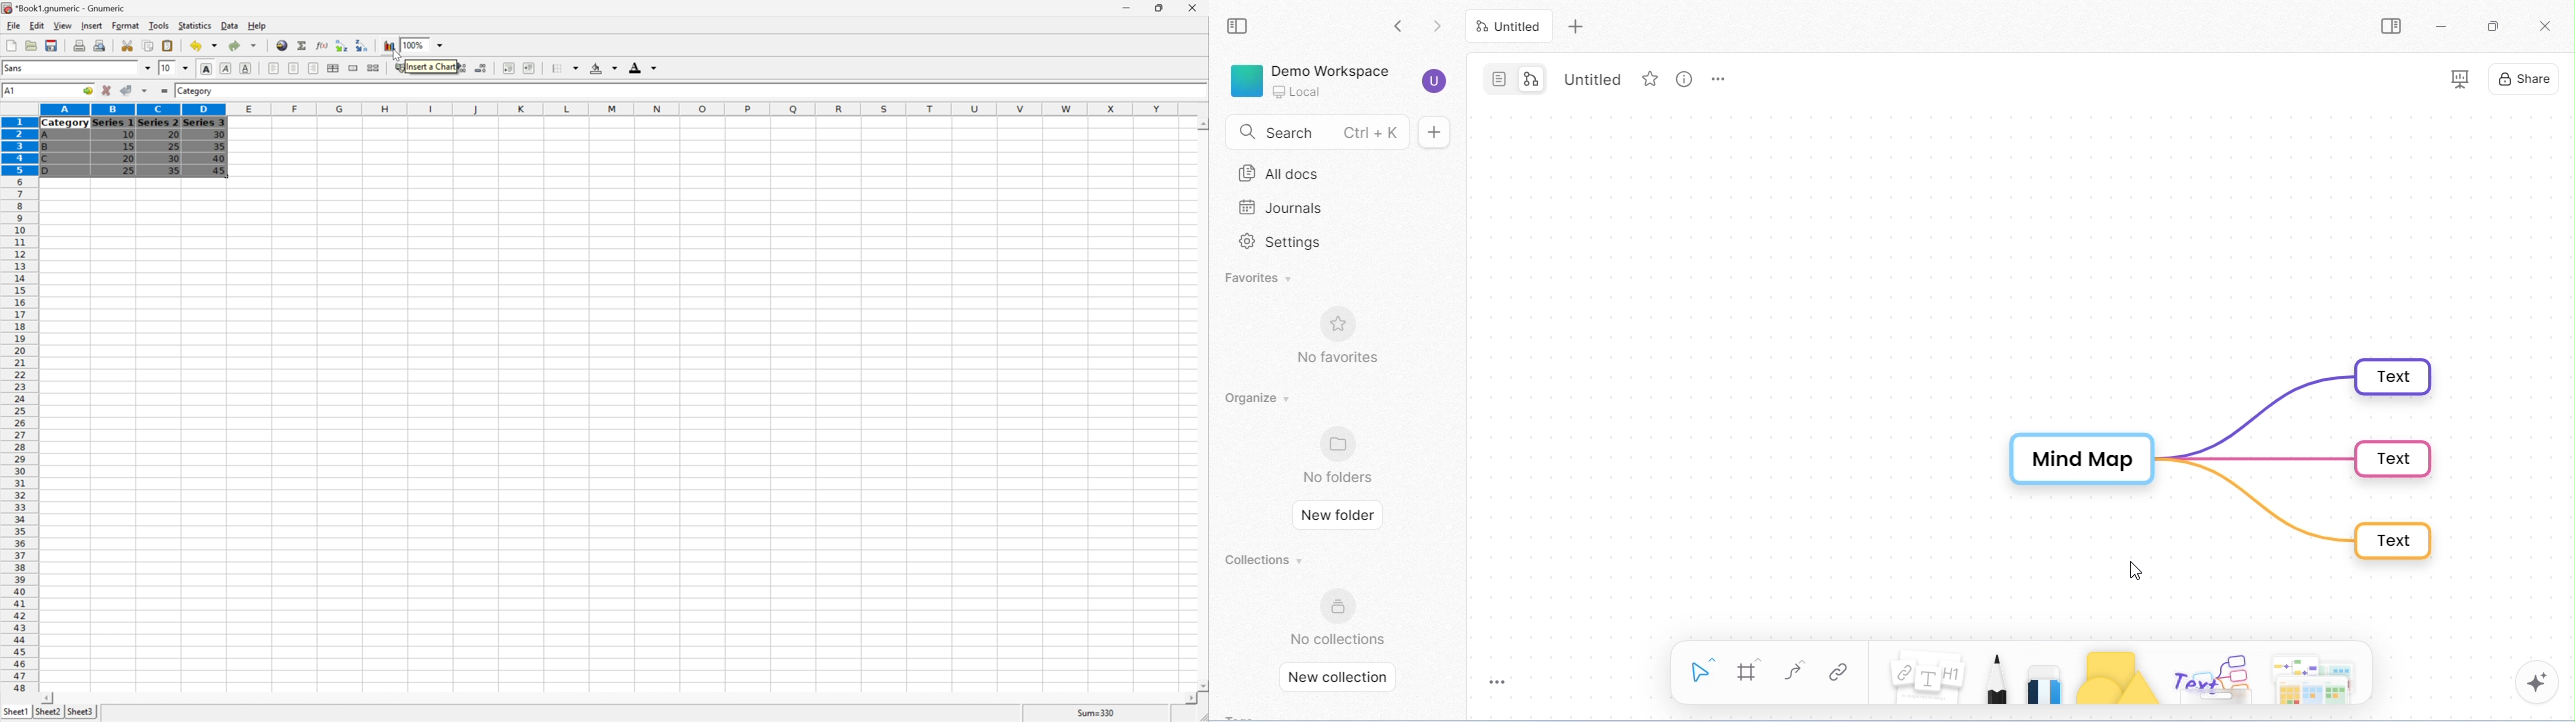 The image size is (2576, 728). Describe the element at coordinates (81, 712) in the screenshot. I see `Sheet3` at that location.